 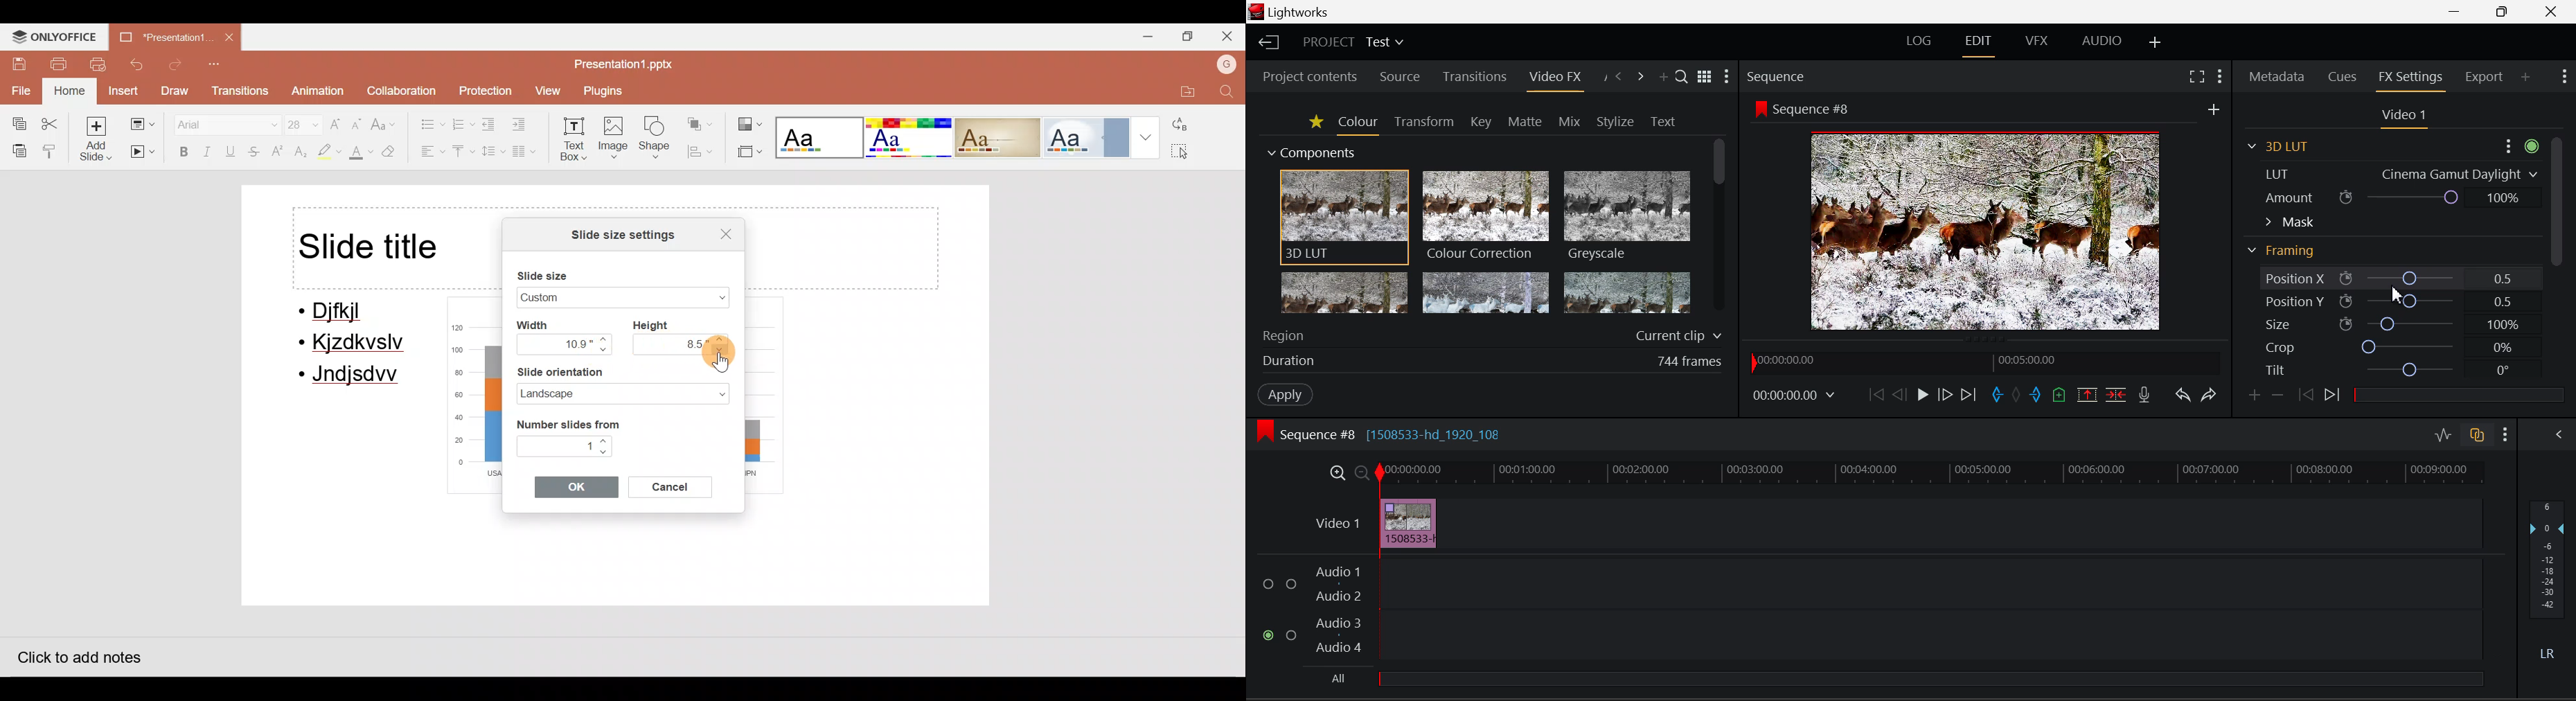 What do you see at coordinates (1354, 41) in the screenshot?
I see `Project Title` at bounding box center [1354, 41].